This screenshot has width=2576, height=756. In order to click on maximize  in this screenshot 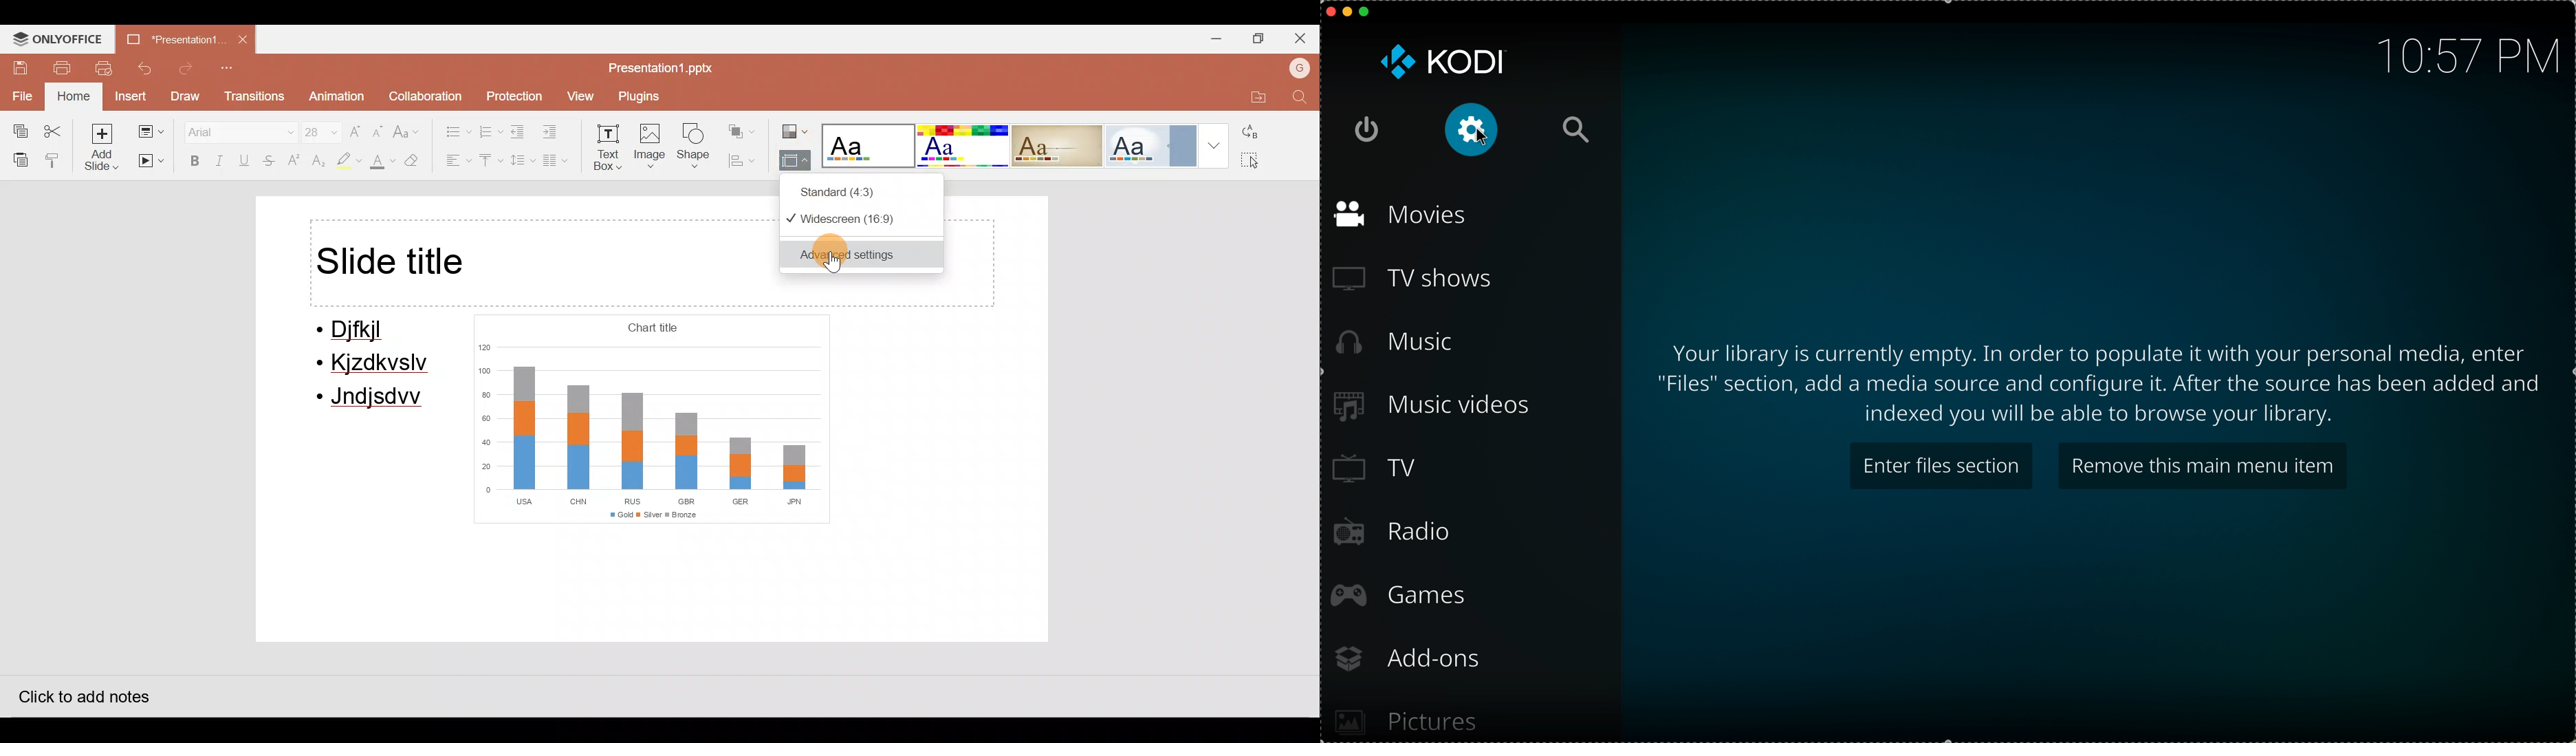, I will do `click(1369, 13)`.